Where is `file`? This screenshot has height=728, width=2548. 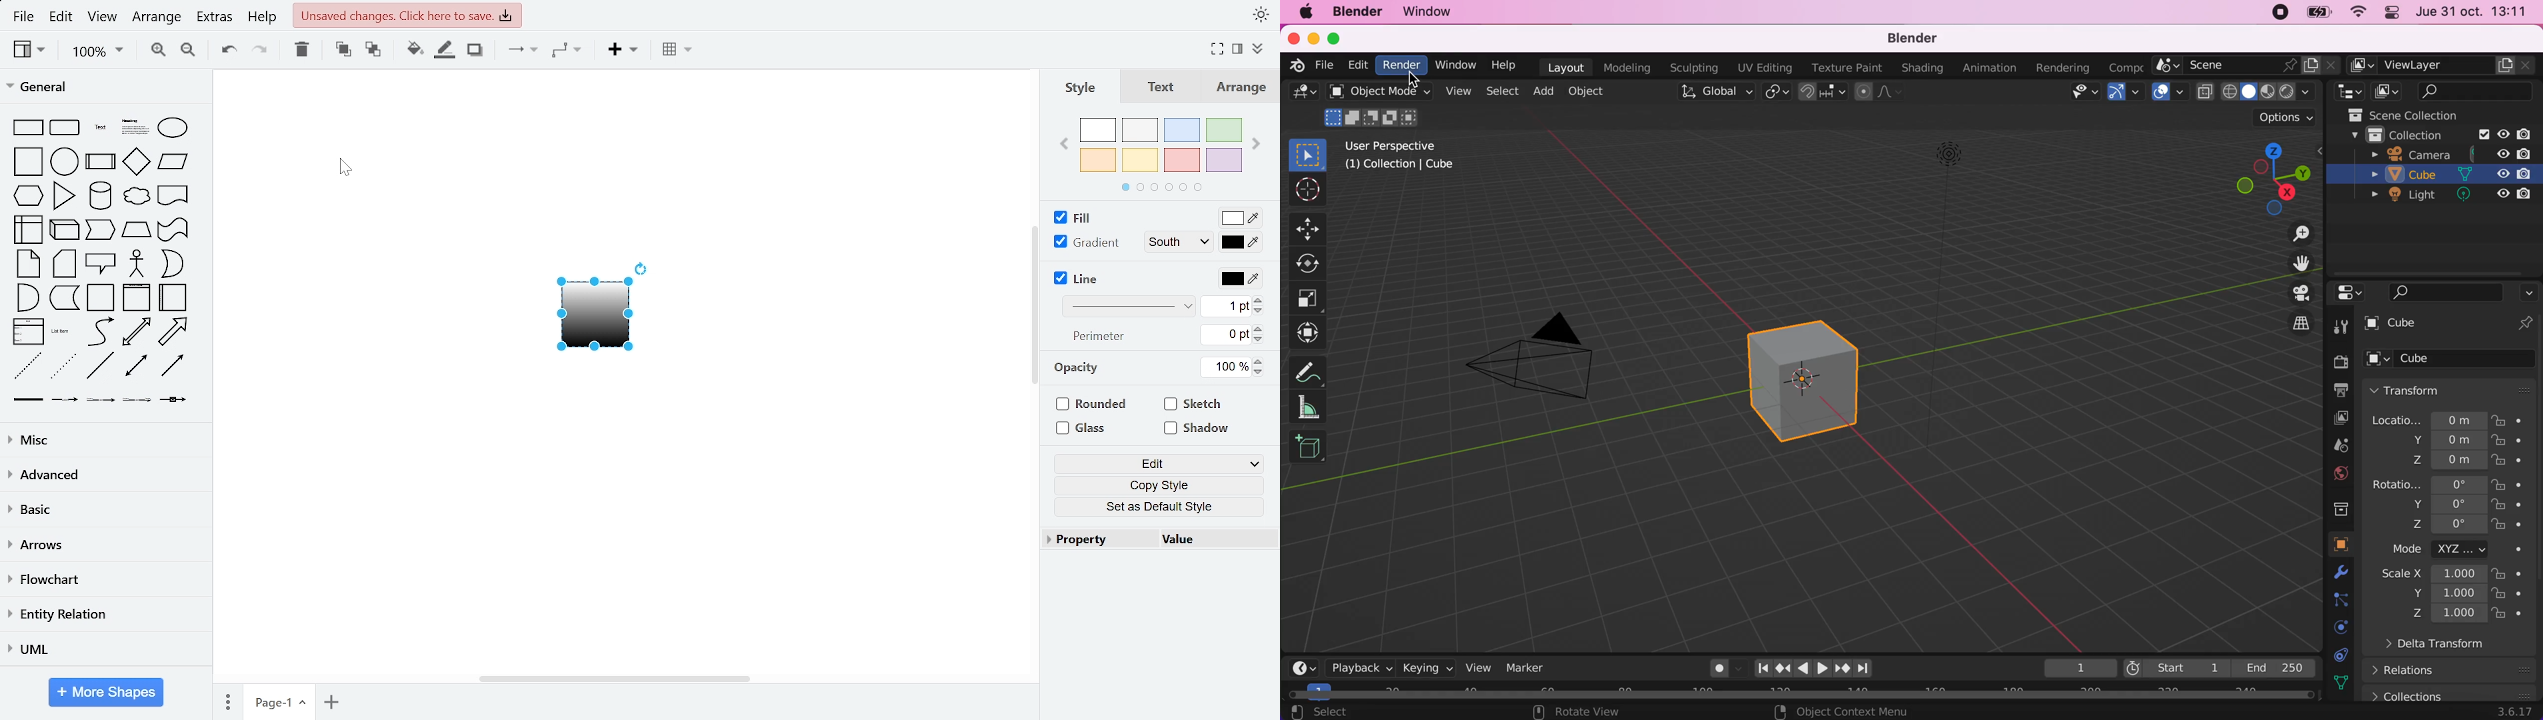 file is located at coordinates (22, 17).